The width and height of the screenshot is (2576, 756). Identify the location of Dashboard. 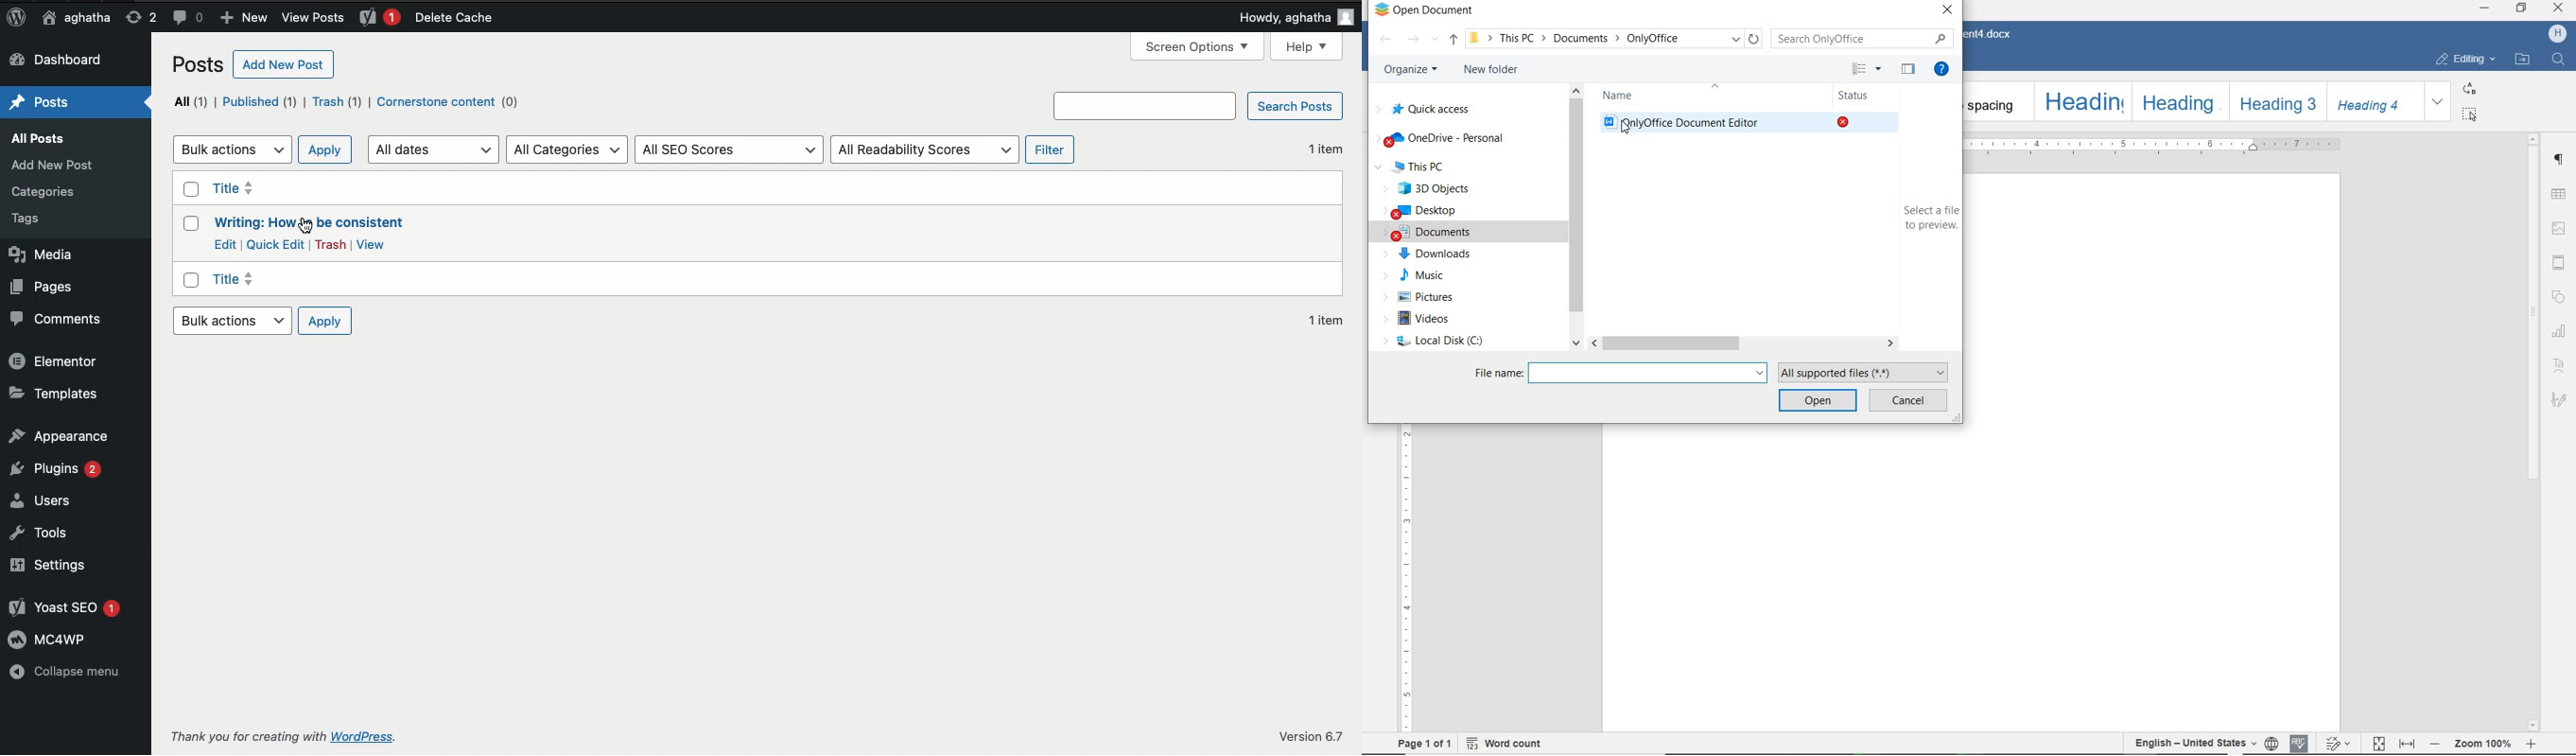
(56, 59).